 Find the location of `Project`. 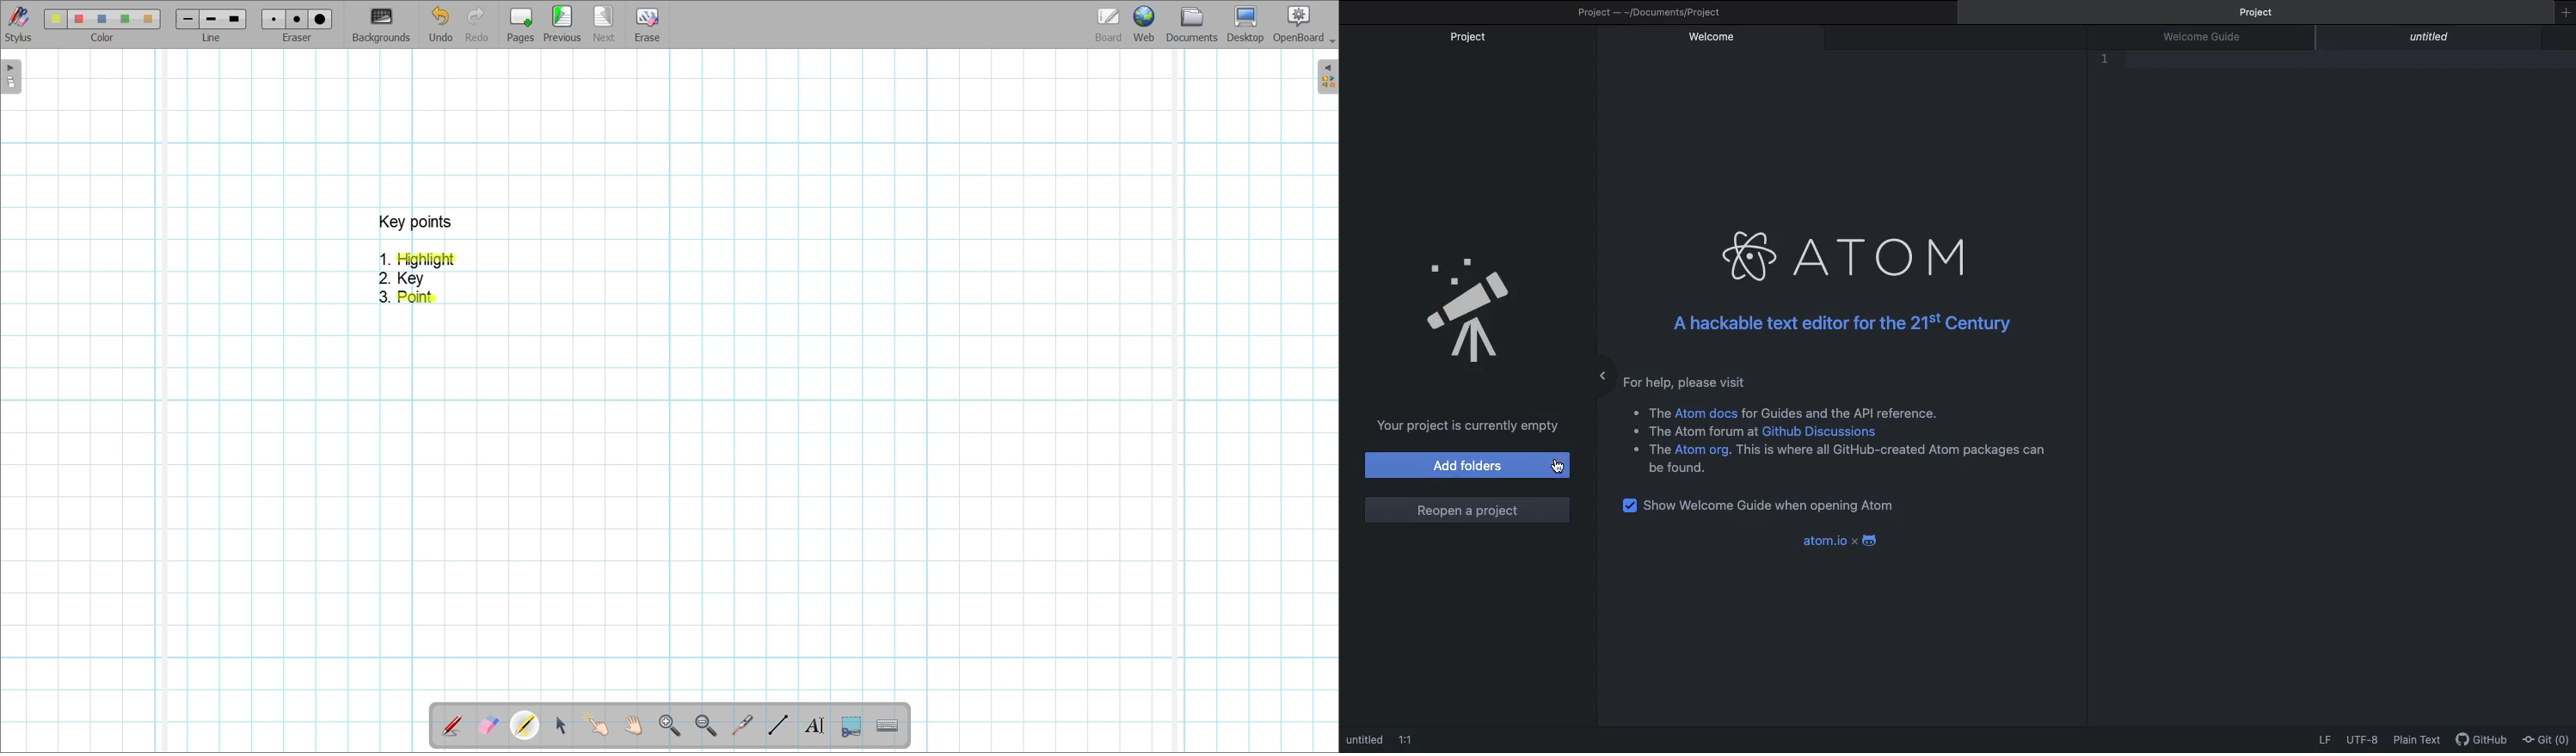

Project is located at coordinates (1651, 13).